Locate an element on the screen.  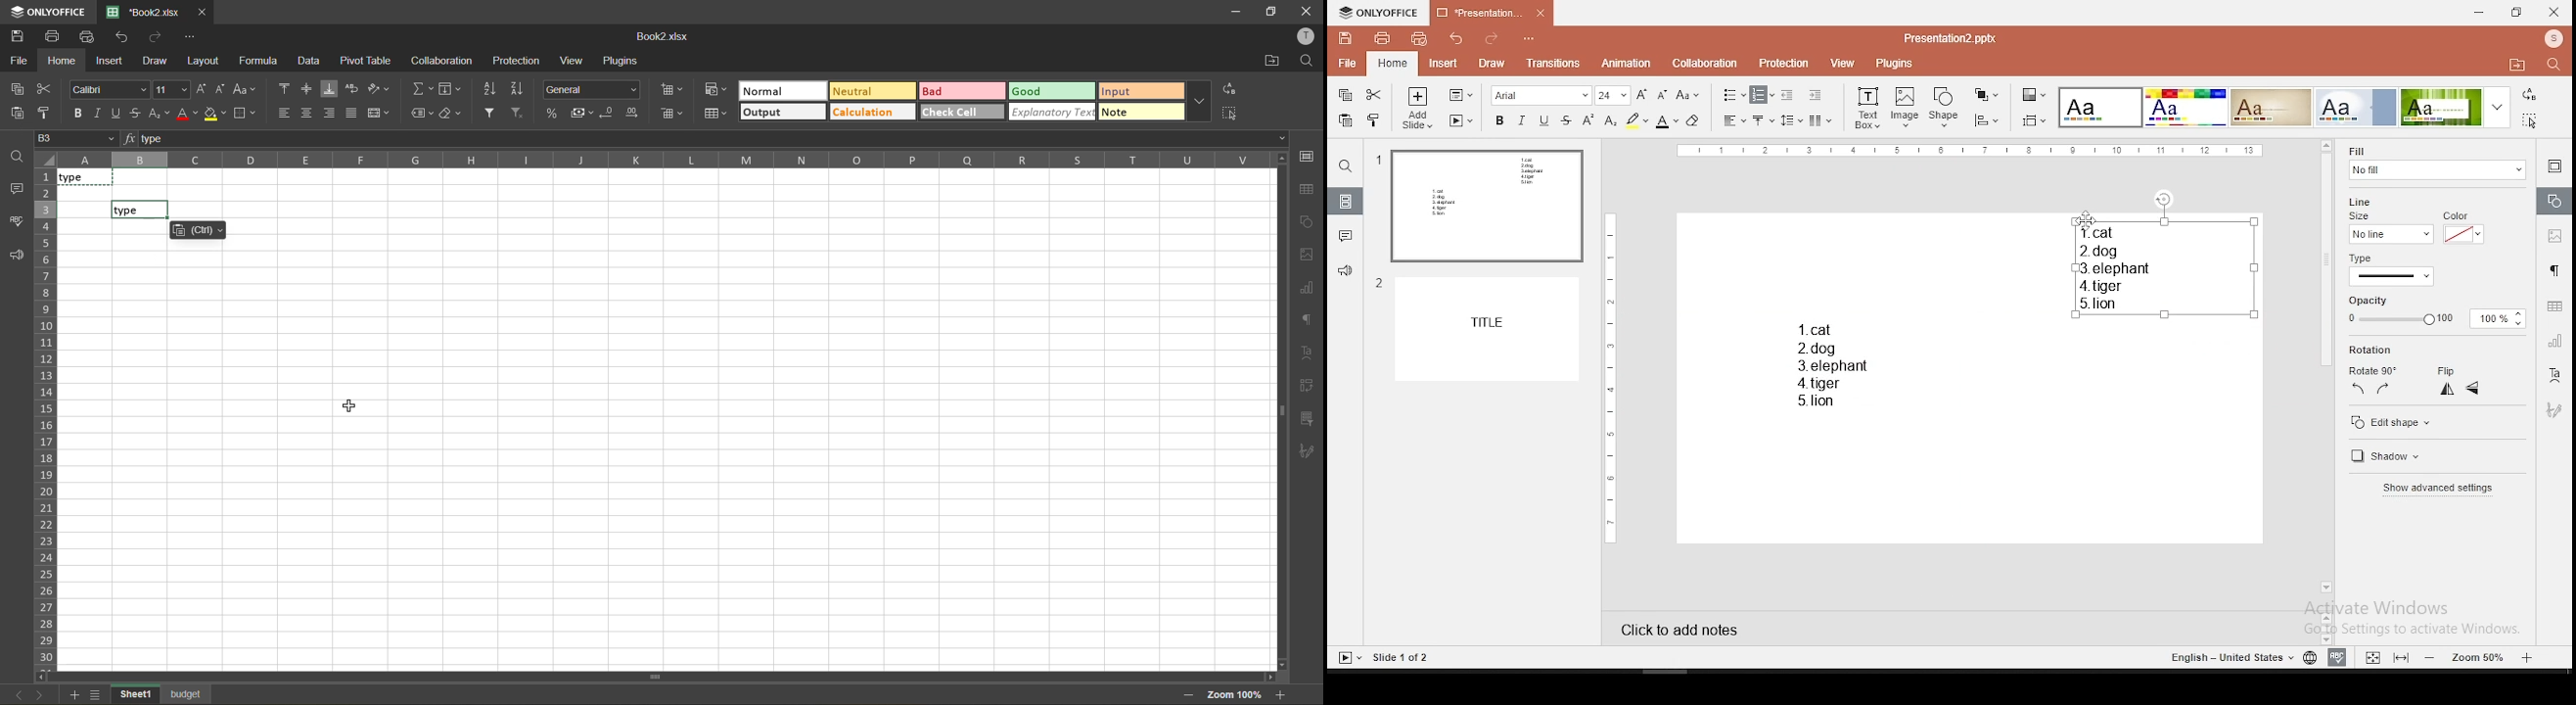
find is located at coordinates (1307, 61).